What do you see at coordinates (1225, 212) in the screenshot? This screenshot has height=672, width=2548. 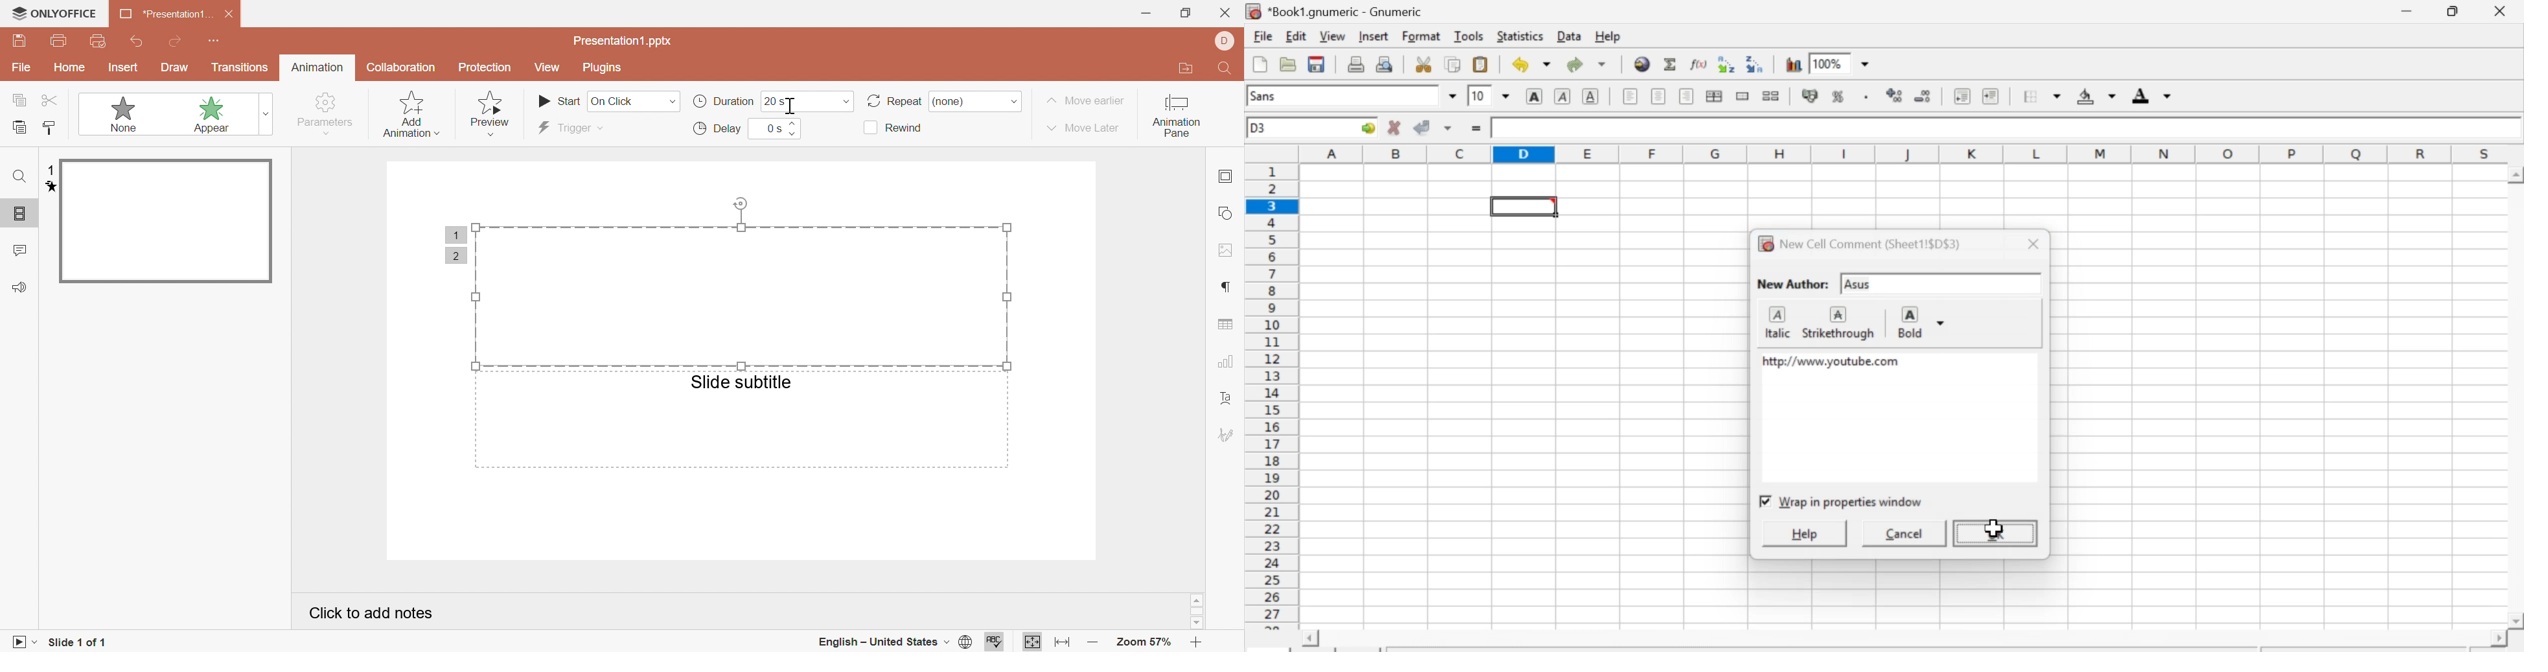 I see `shape settings` at bounding box center [1225, 212].